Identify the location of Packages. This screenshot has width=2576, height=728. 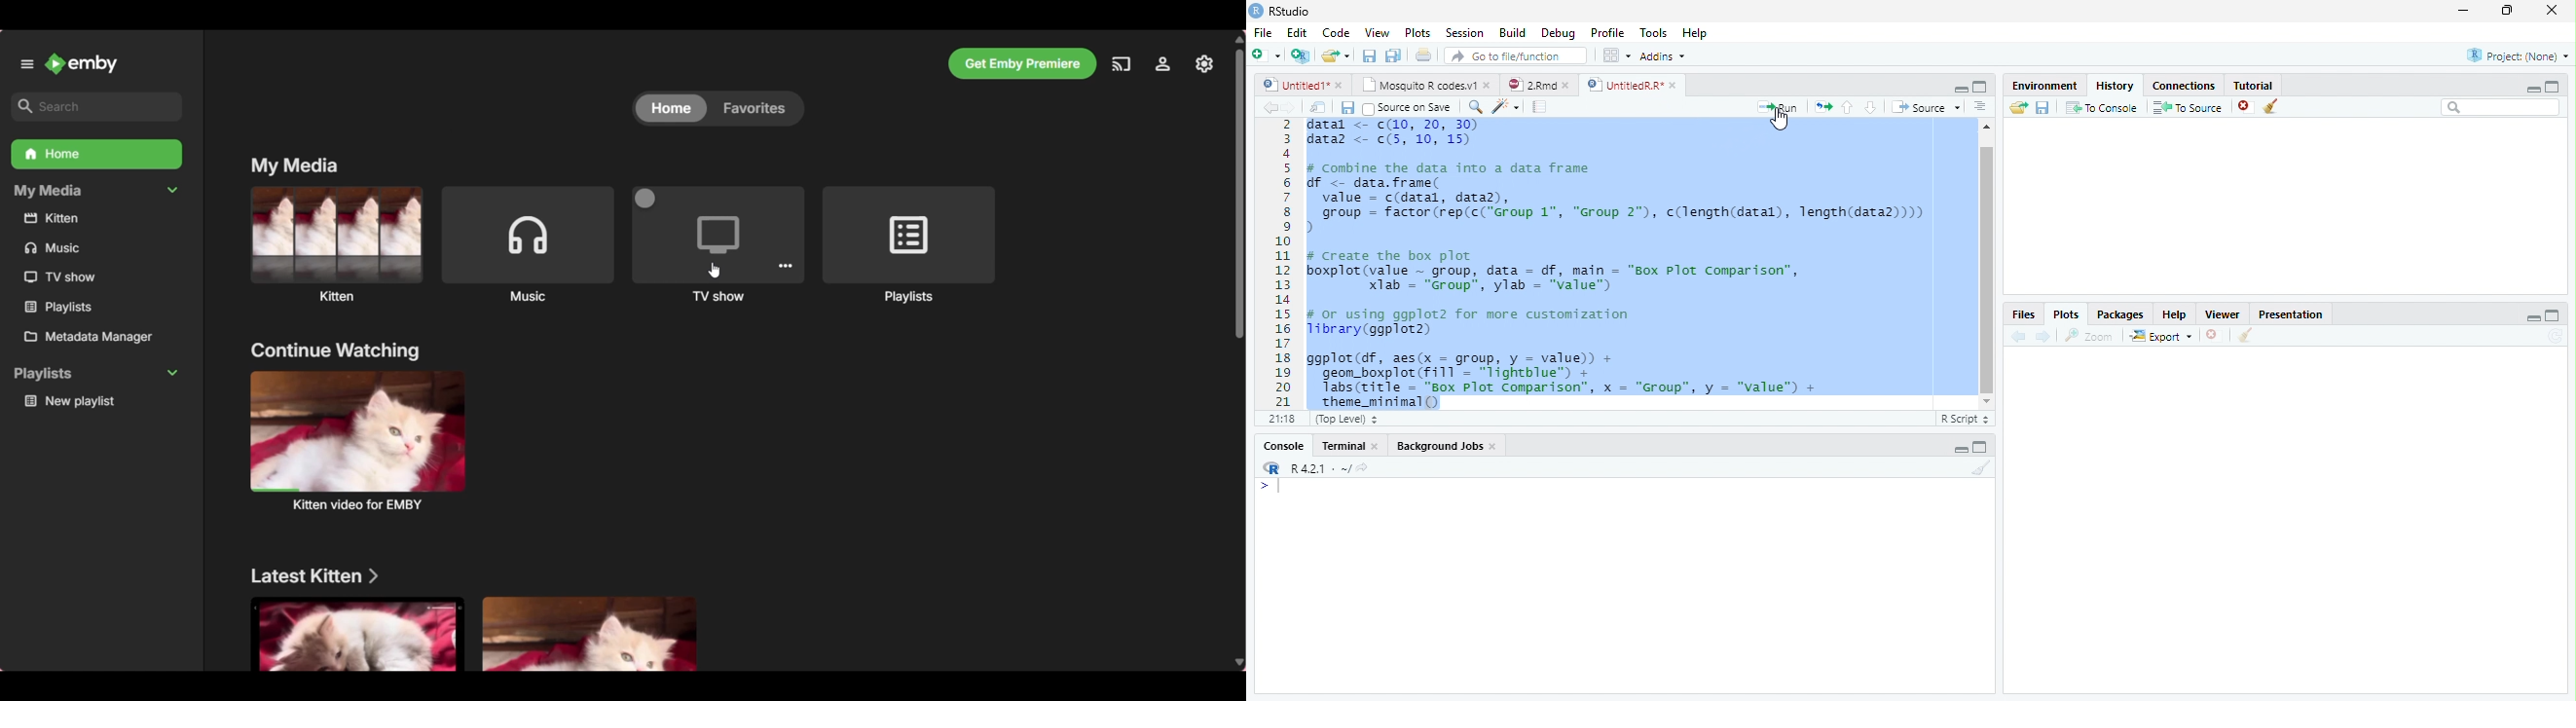
(2120, 314).